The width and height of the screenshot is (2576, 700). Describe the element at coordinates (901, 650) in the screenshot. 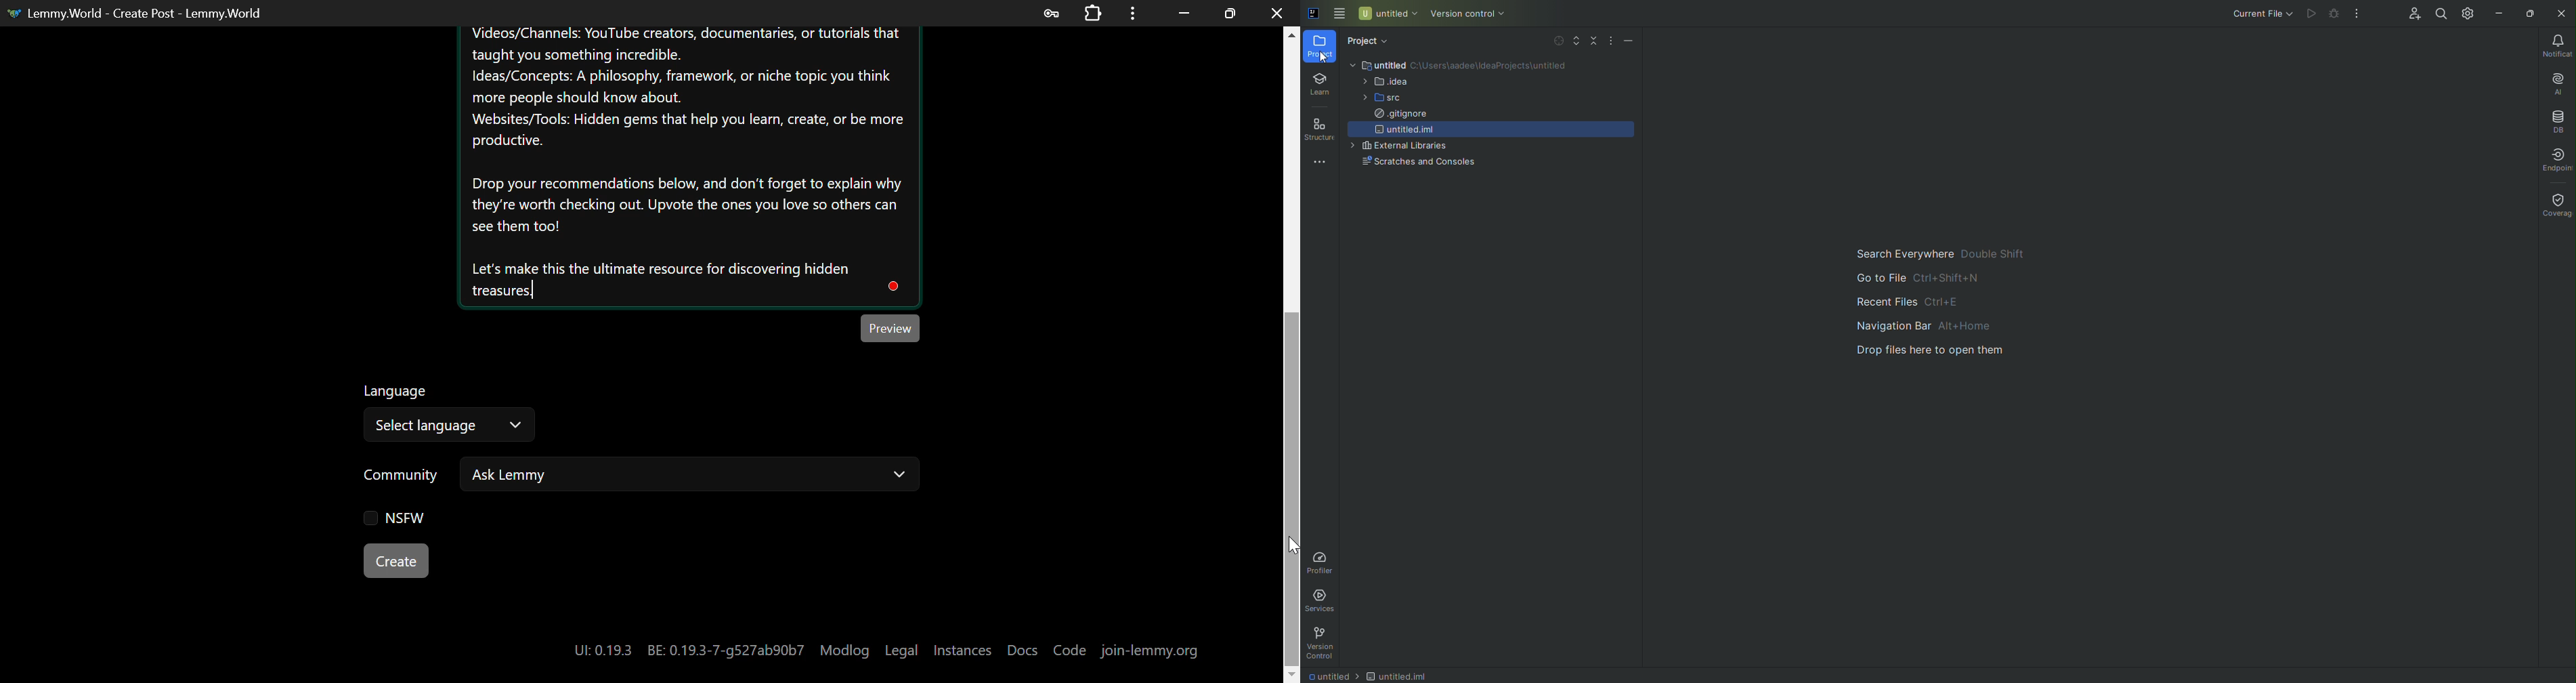

I see `Legal` at that location.